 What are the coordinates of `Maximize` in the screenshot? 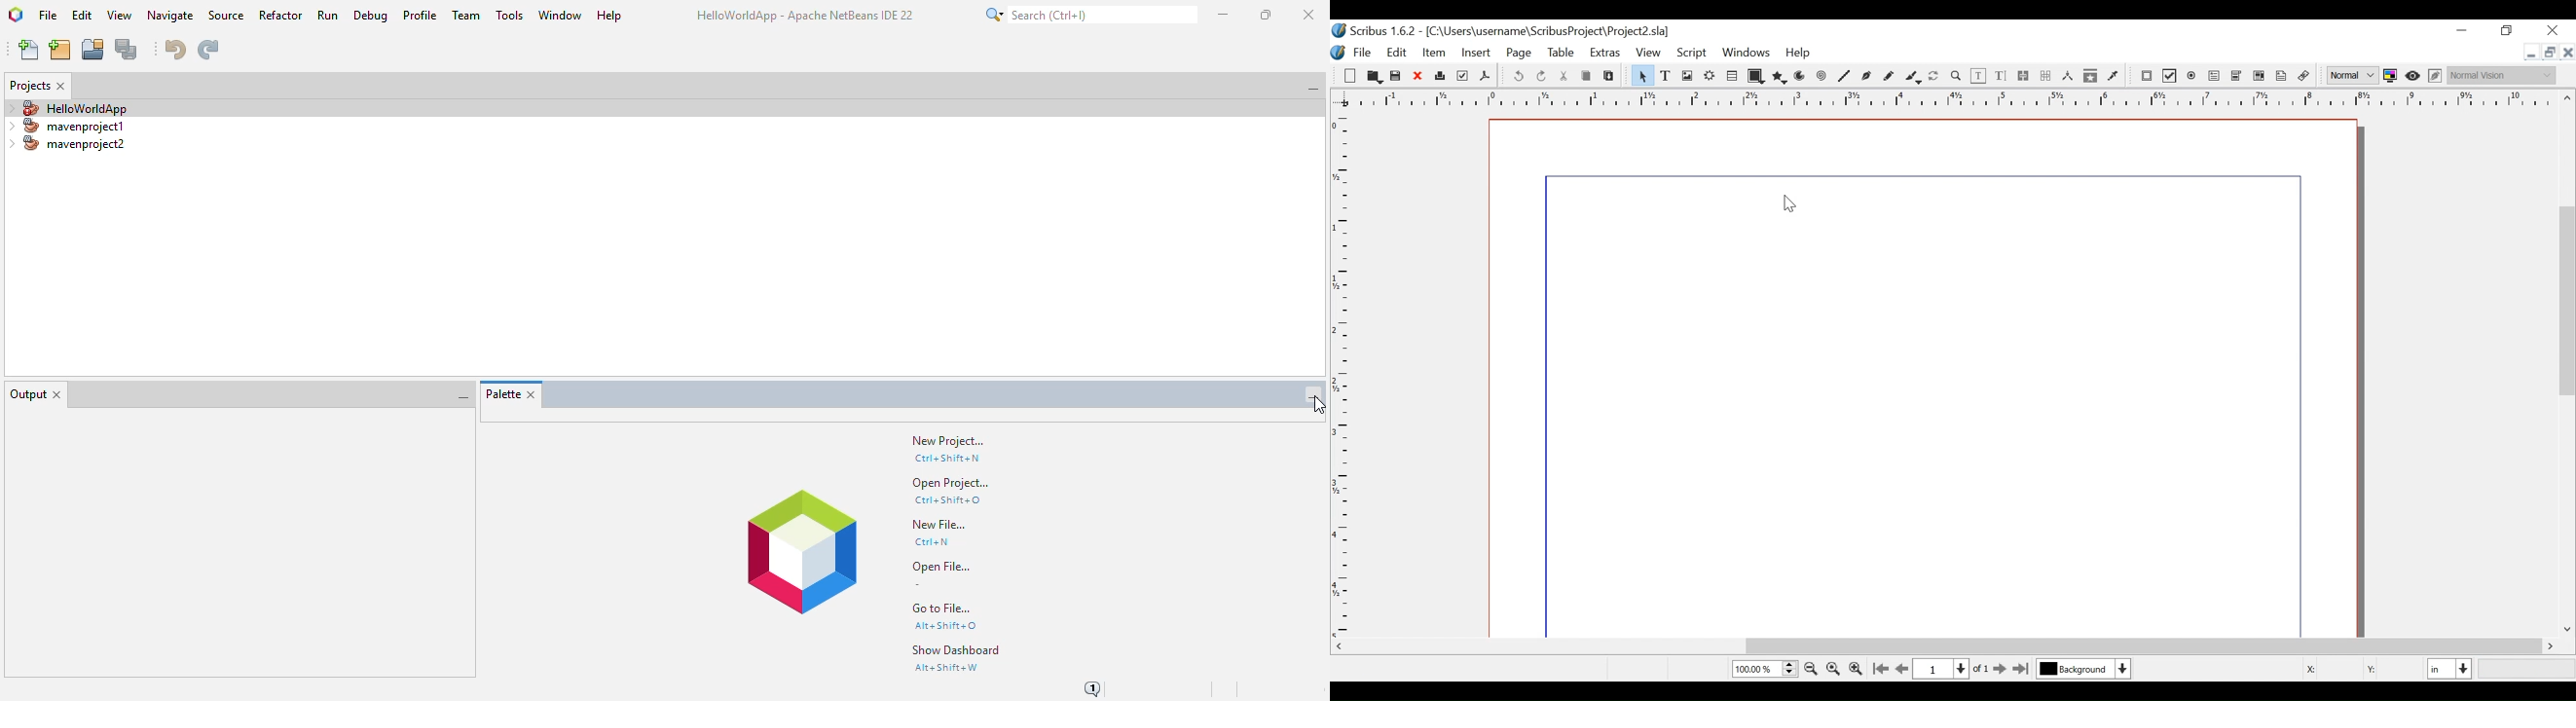 It's located at (2505, 28).